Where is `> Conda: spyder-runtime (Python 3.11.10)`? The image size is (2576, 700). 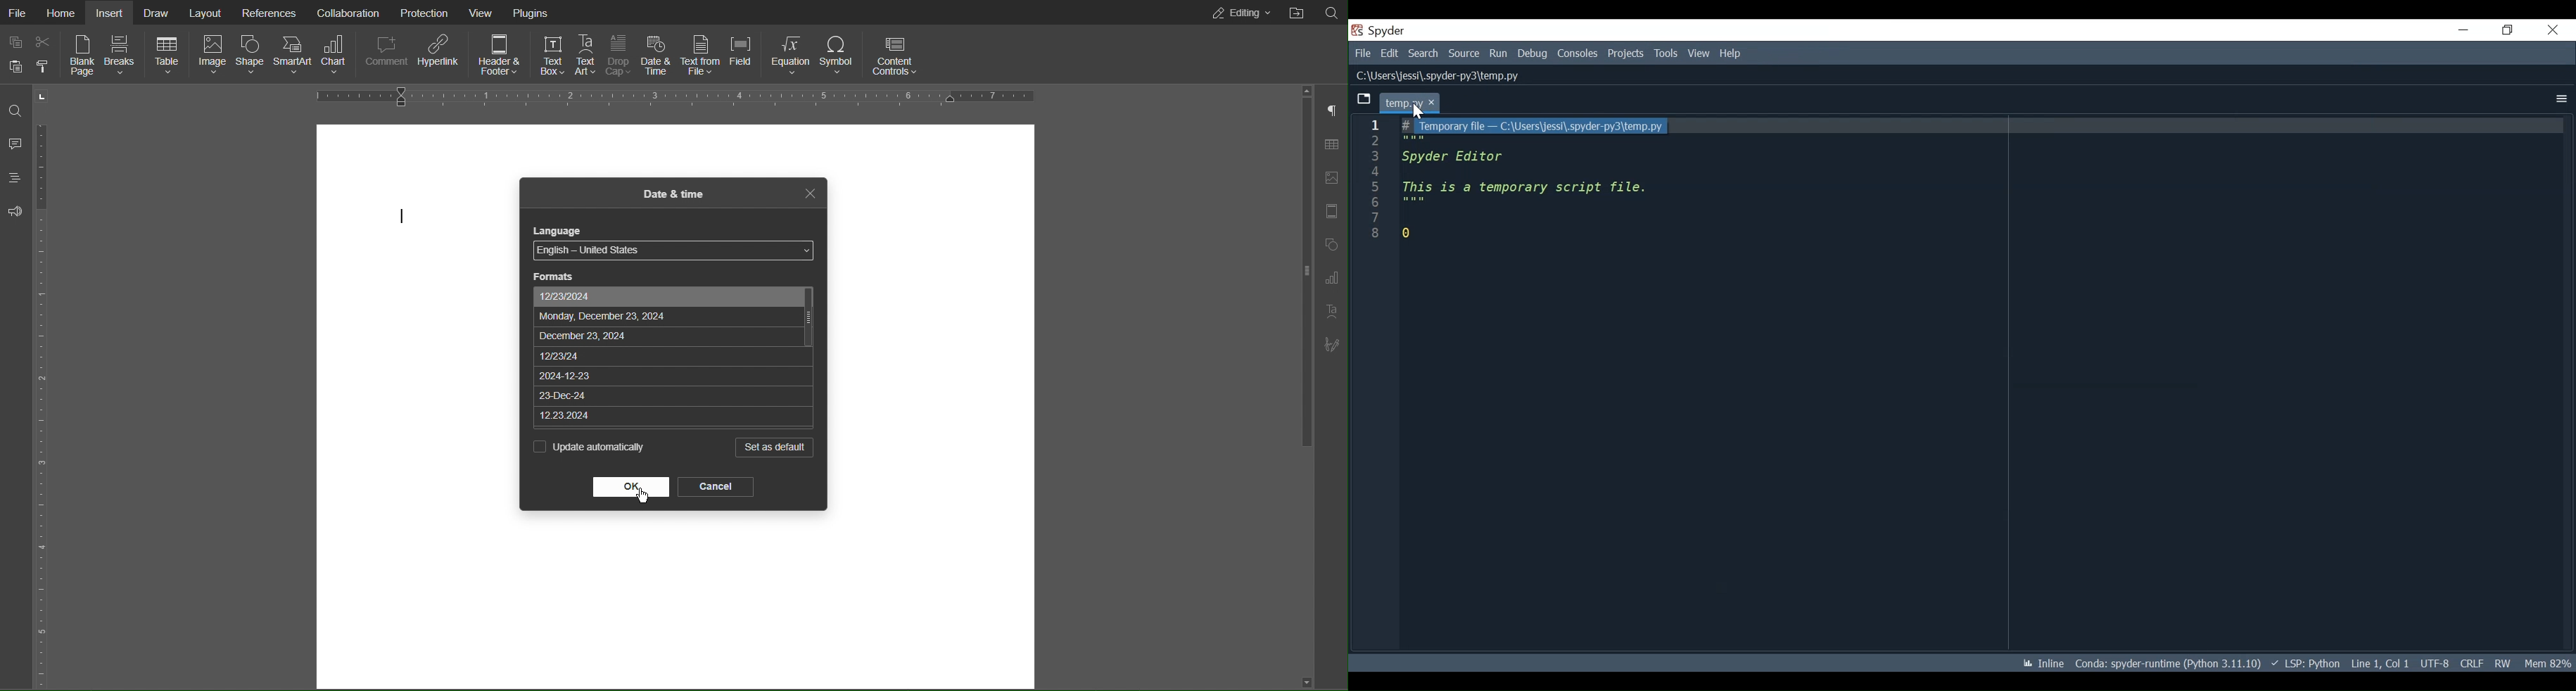
> Conda: spyder-runtime (Python 3.11.10) is located at coordinates (2168, 665).